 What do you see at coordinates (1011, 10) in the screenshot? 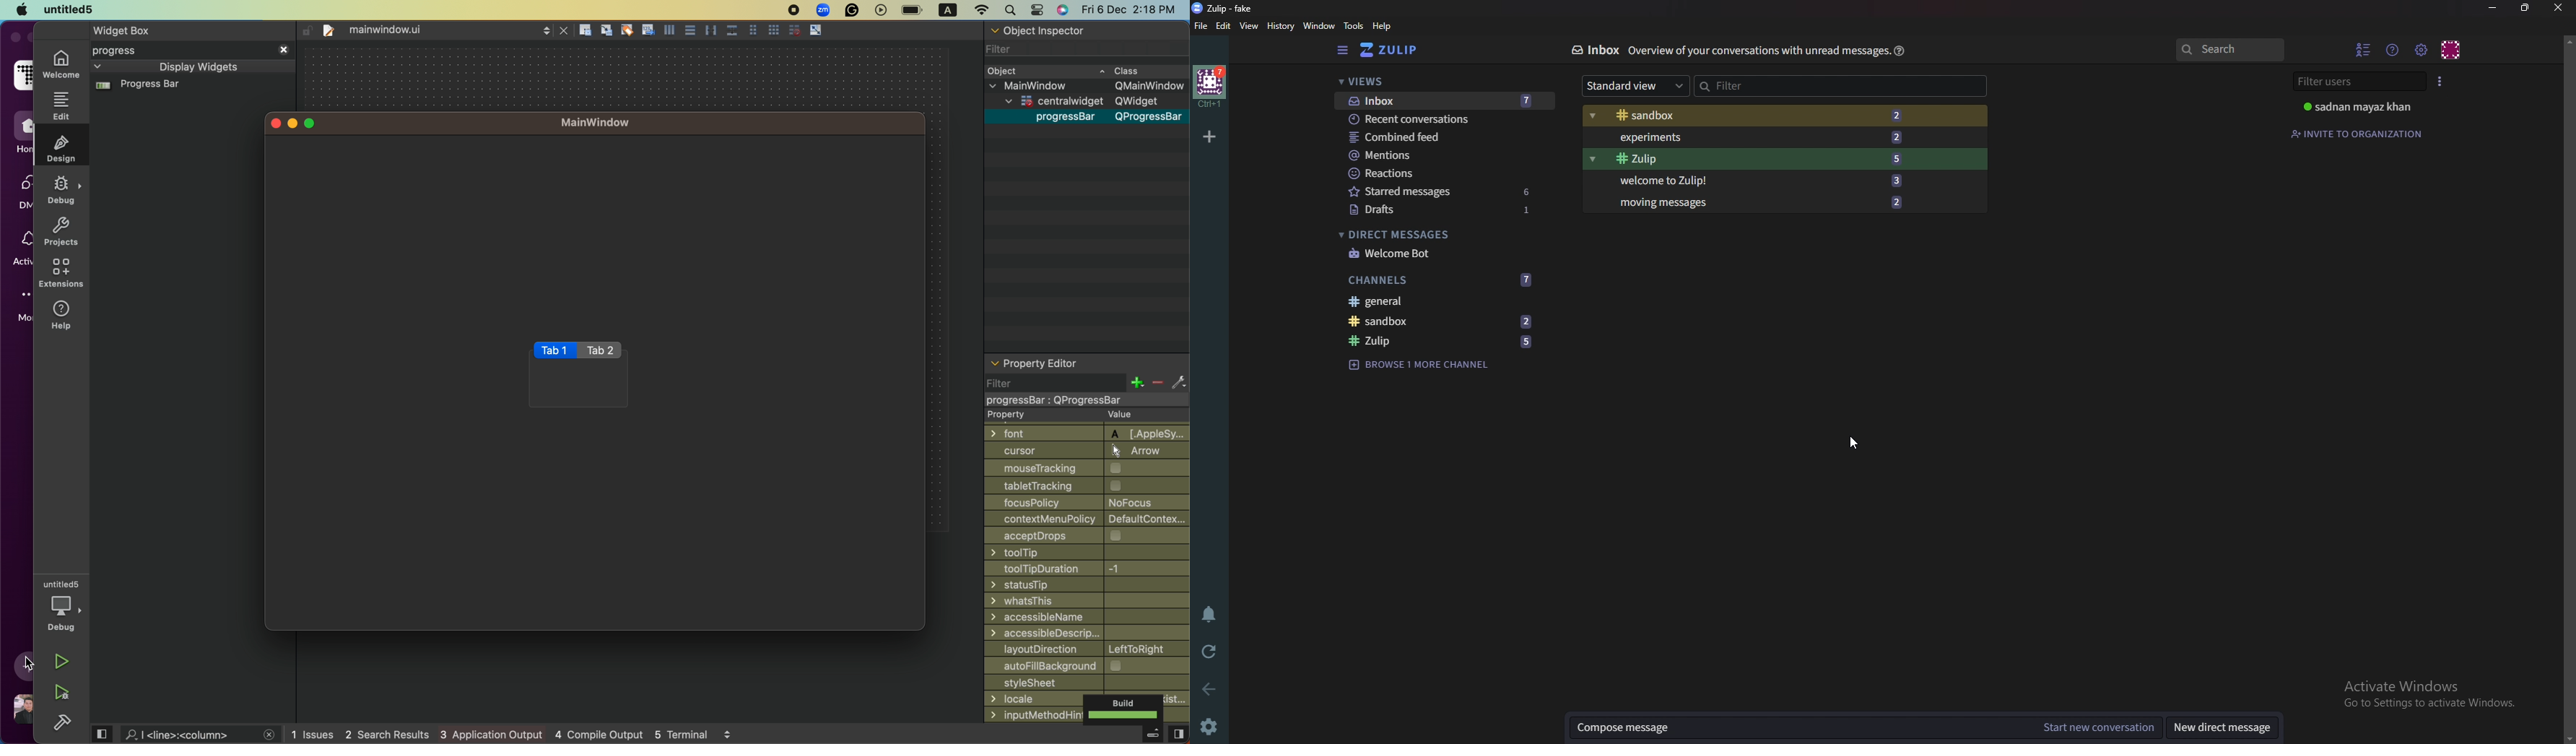
I see `search` at bounding box center [1011, 10].